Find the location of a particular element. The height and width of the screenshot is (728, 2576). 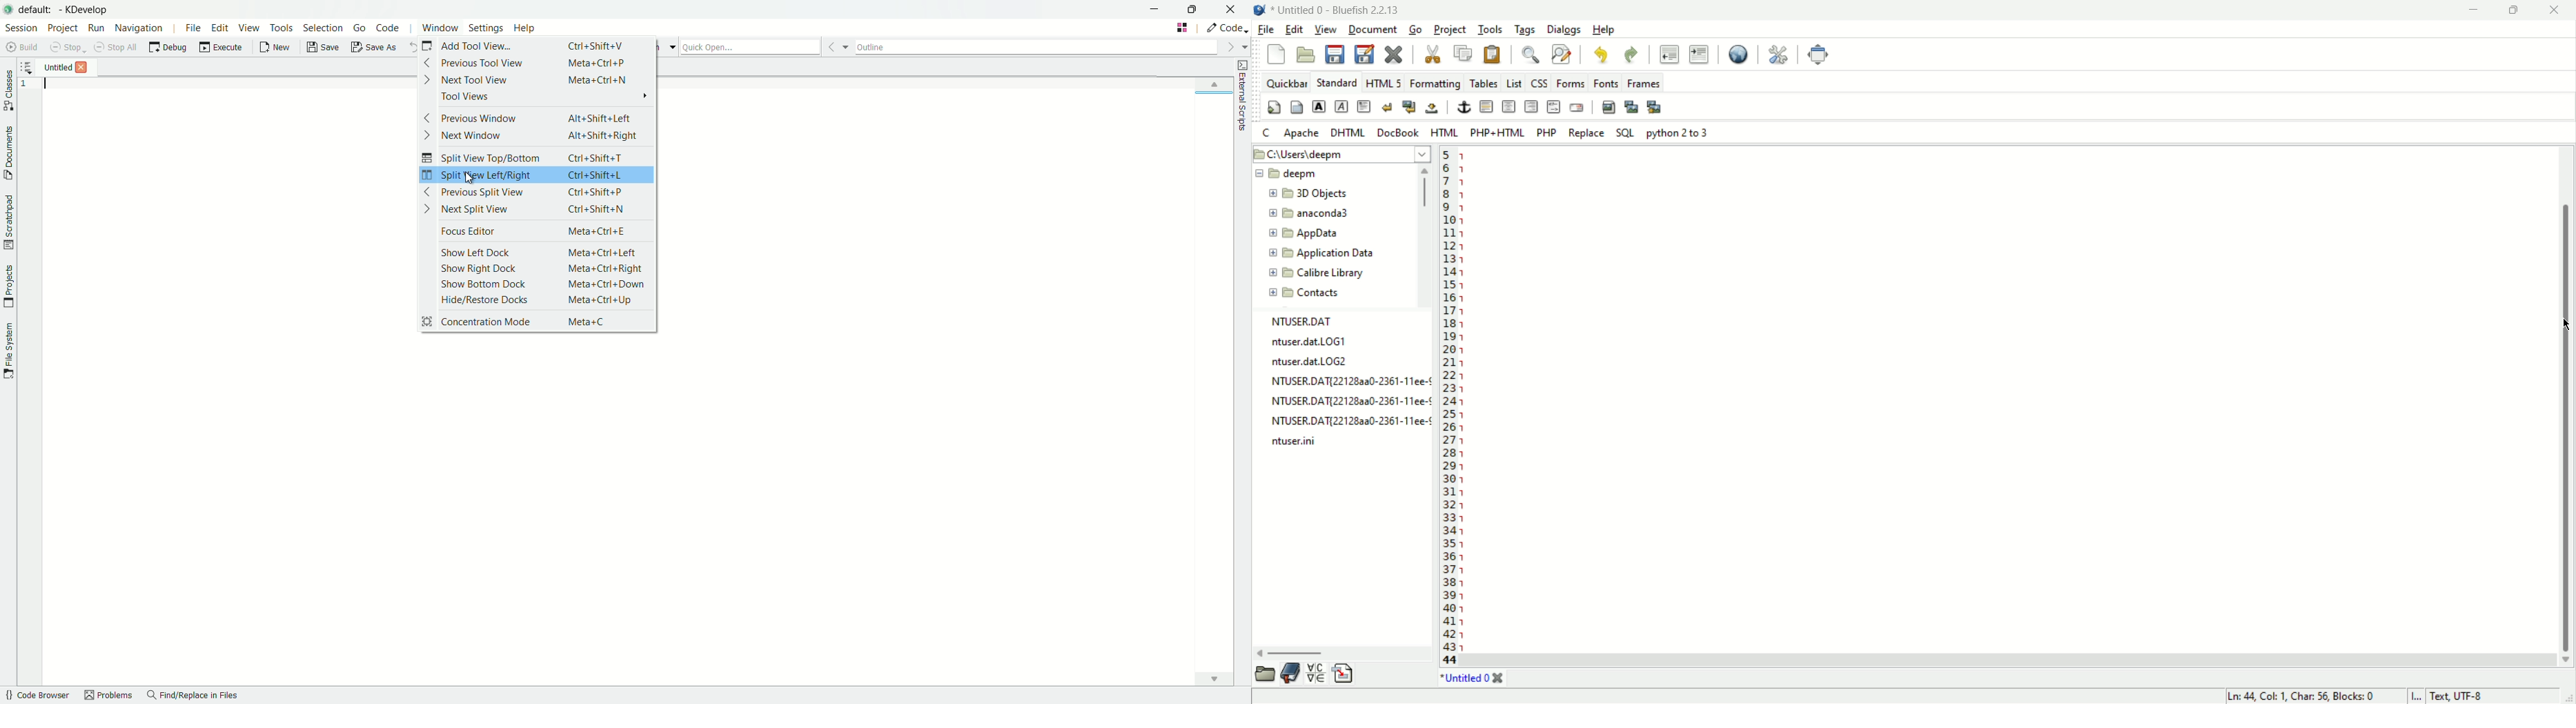

save is located at coordinates (1337, 53).